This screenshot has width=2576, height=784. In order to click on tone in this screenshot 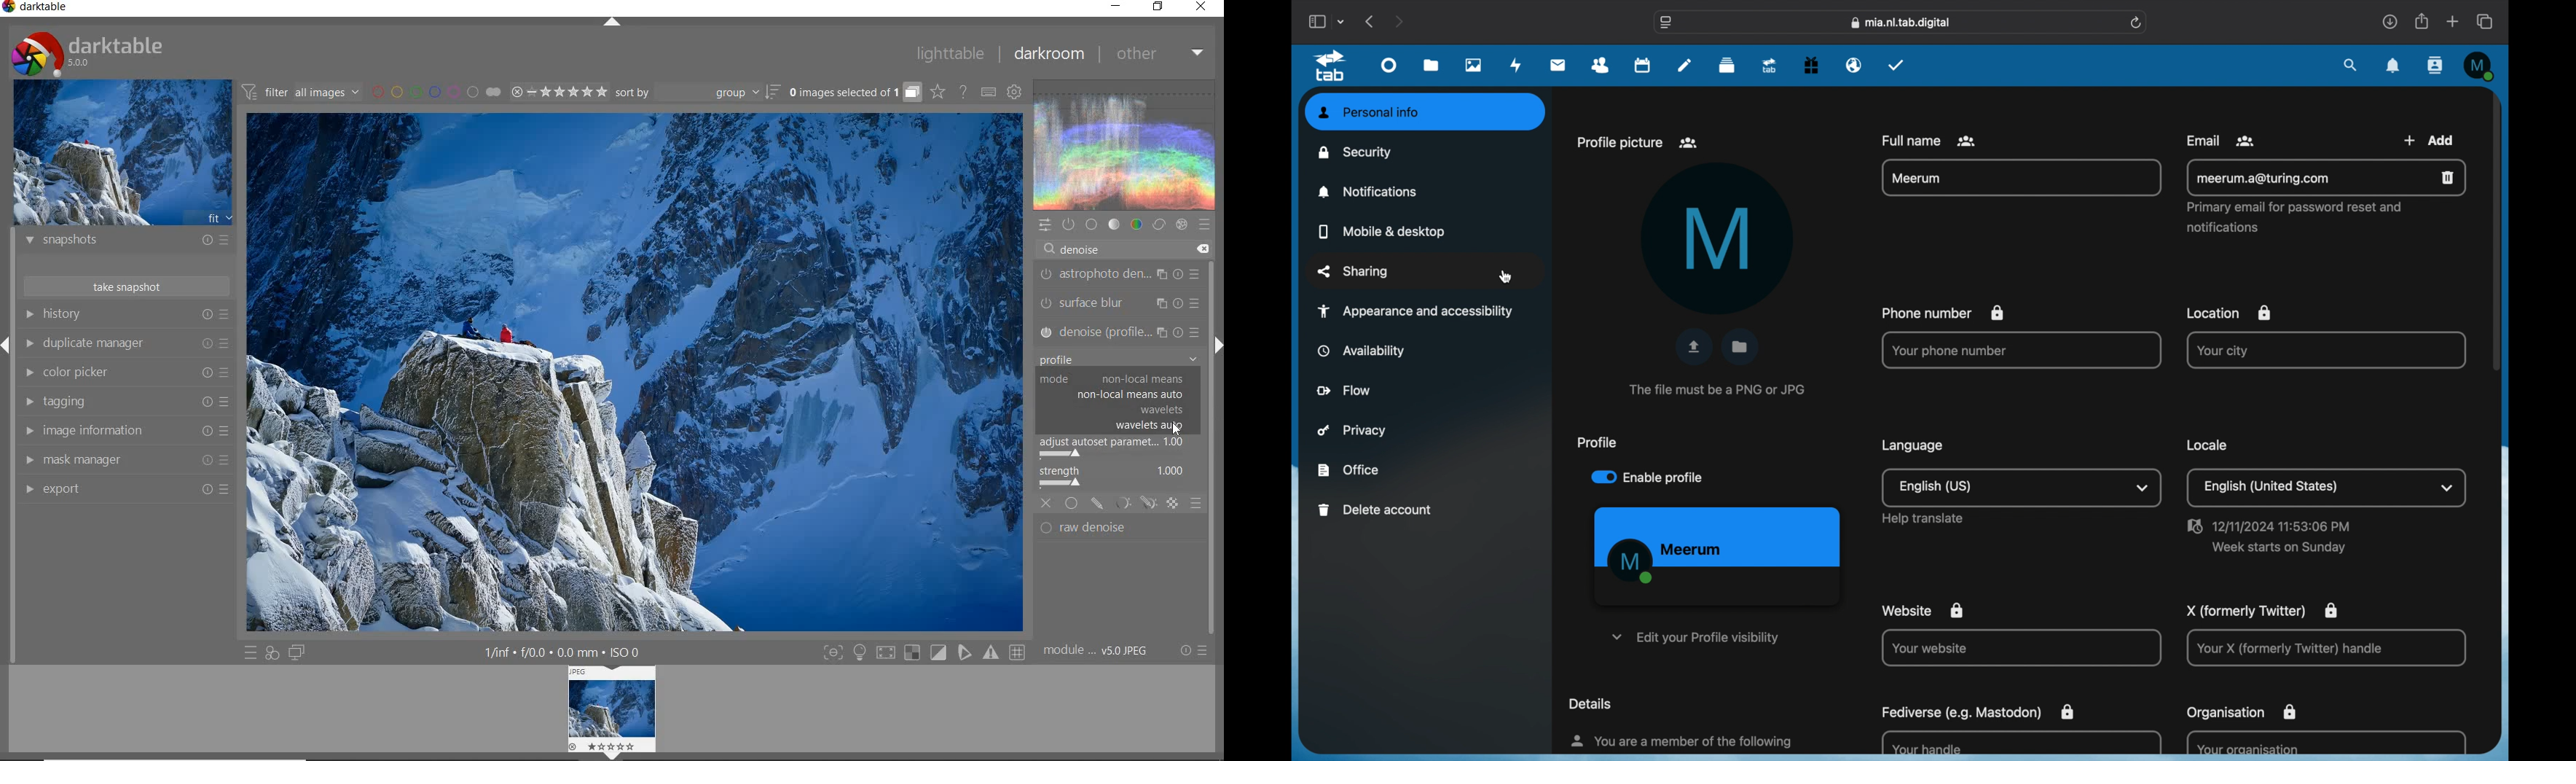, I will do `click(1113, 224)`.